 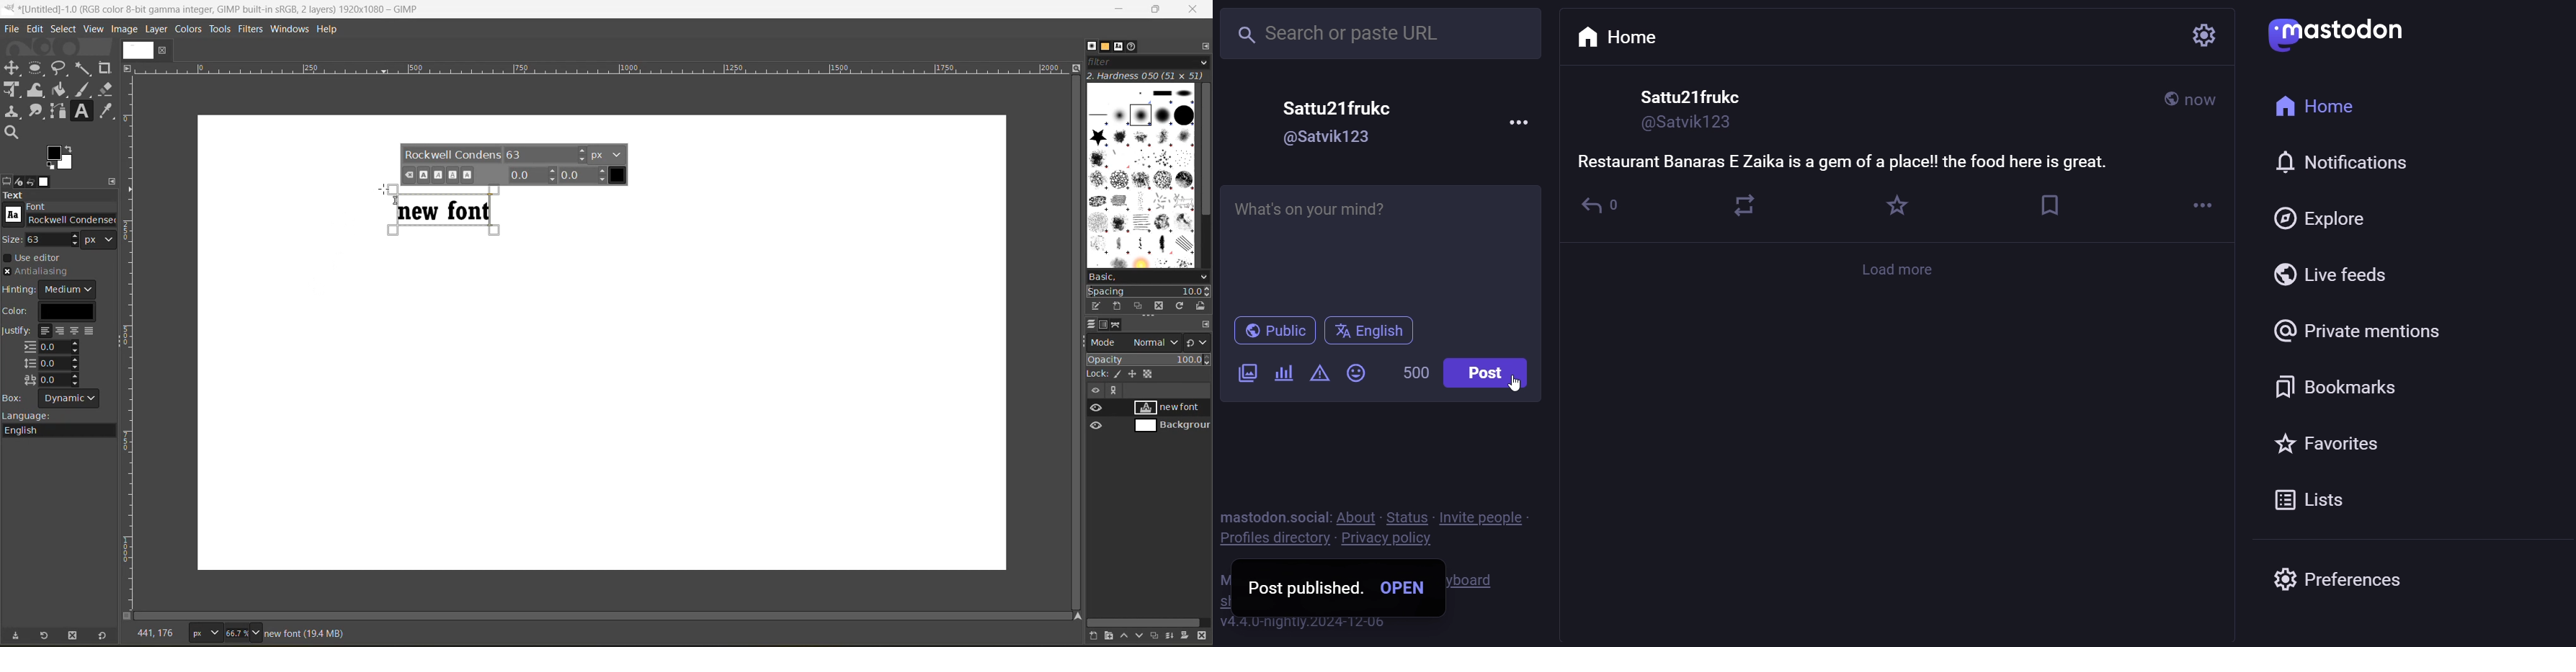 What do you see at coordinates (2338, 162) in the screenshot?
I see `Notification` at bounding box center [2338, 162].